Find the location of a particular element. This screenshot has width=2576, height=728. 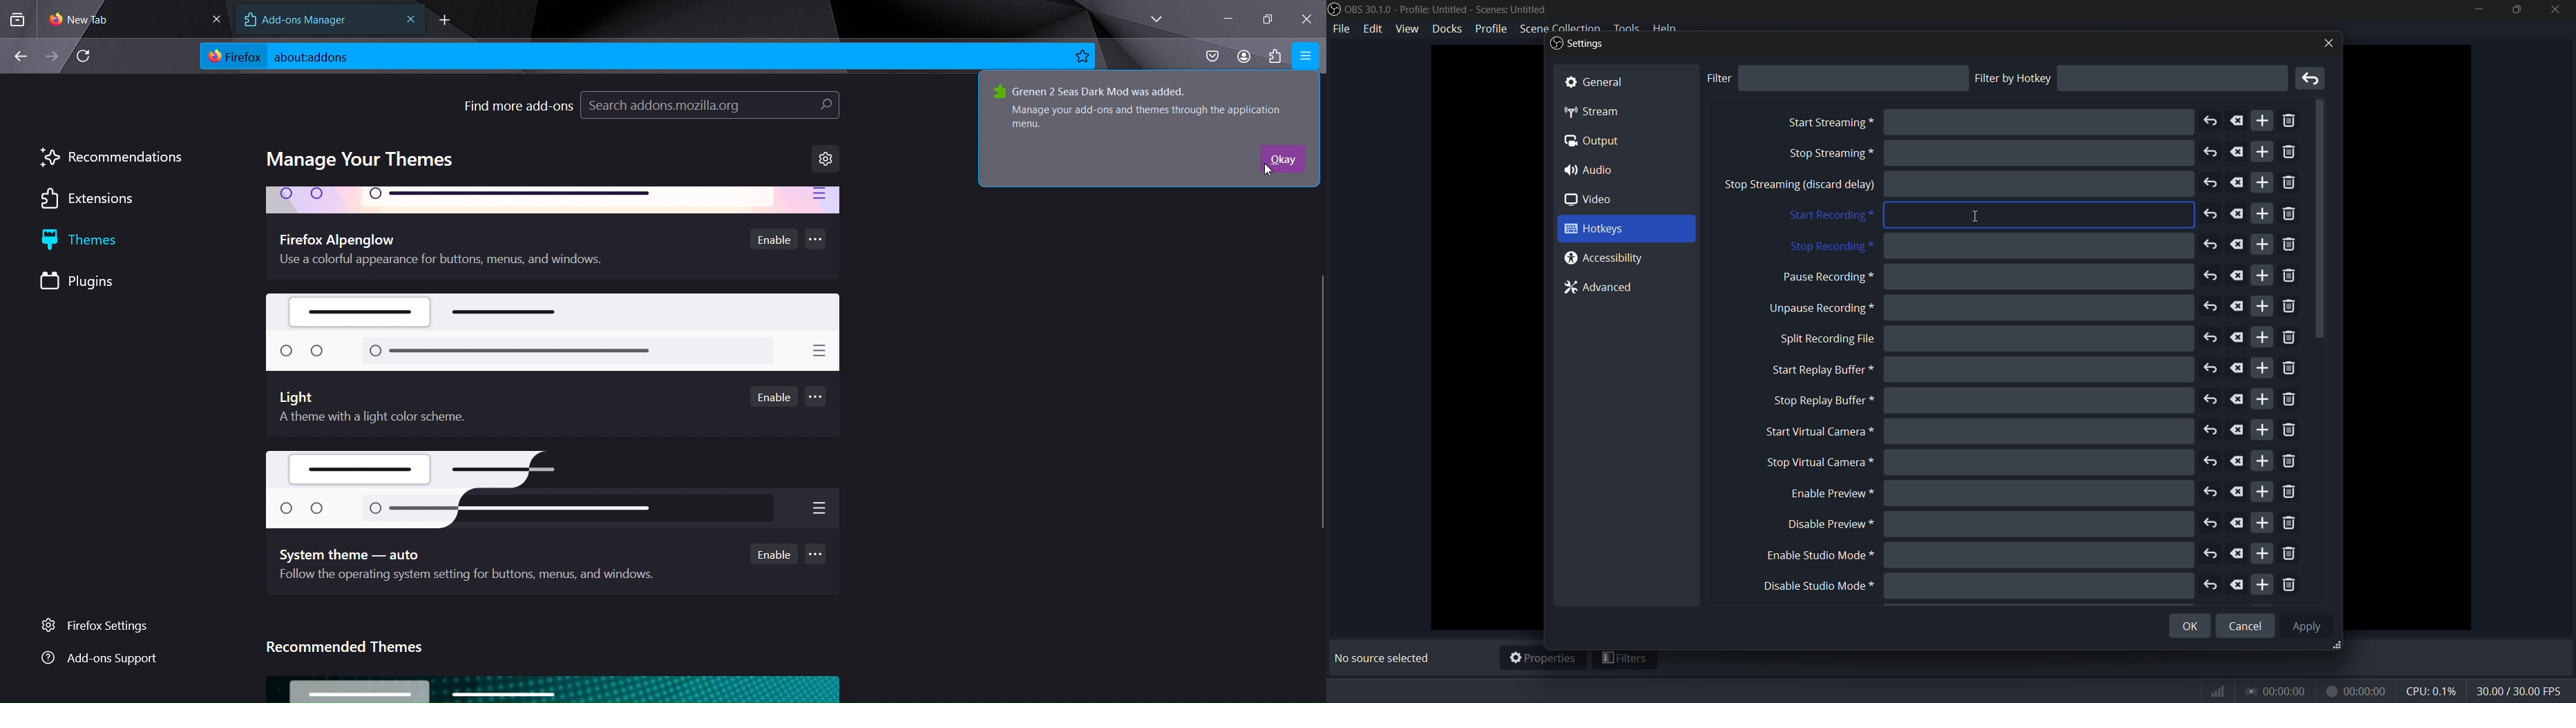

firefox is located at coordinates (233, 59).